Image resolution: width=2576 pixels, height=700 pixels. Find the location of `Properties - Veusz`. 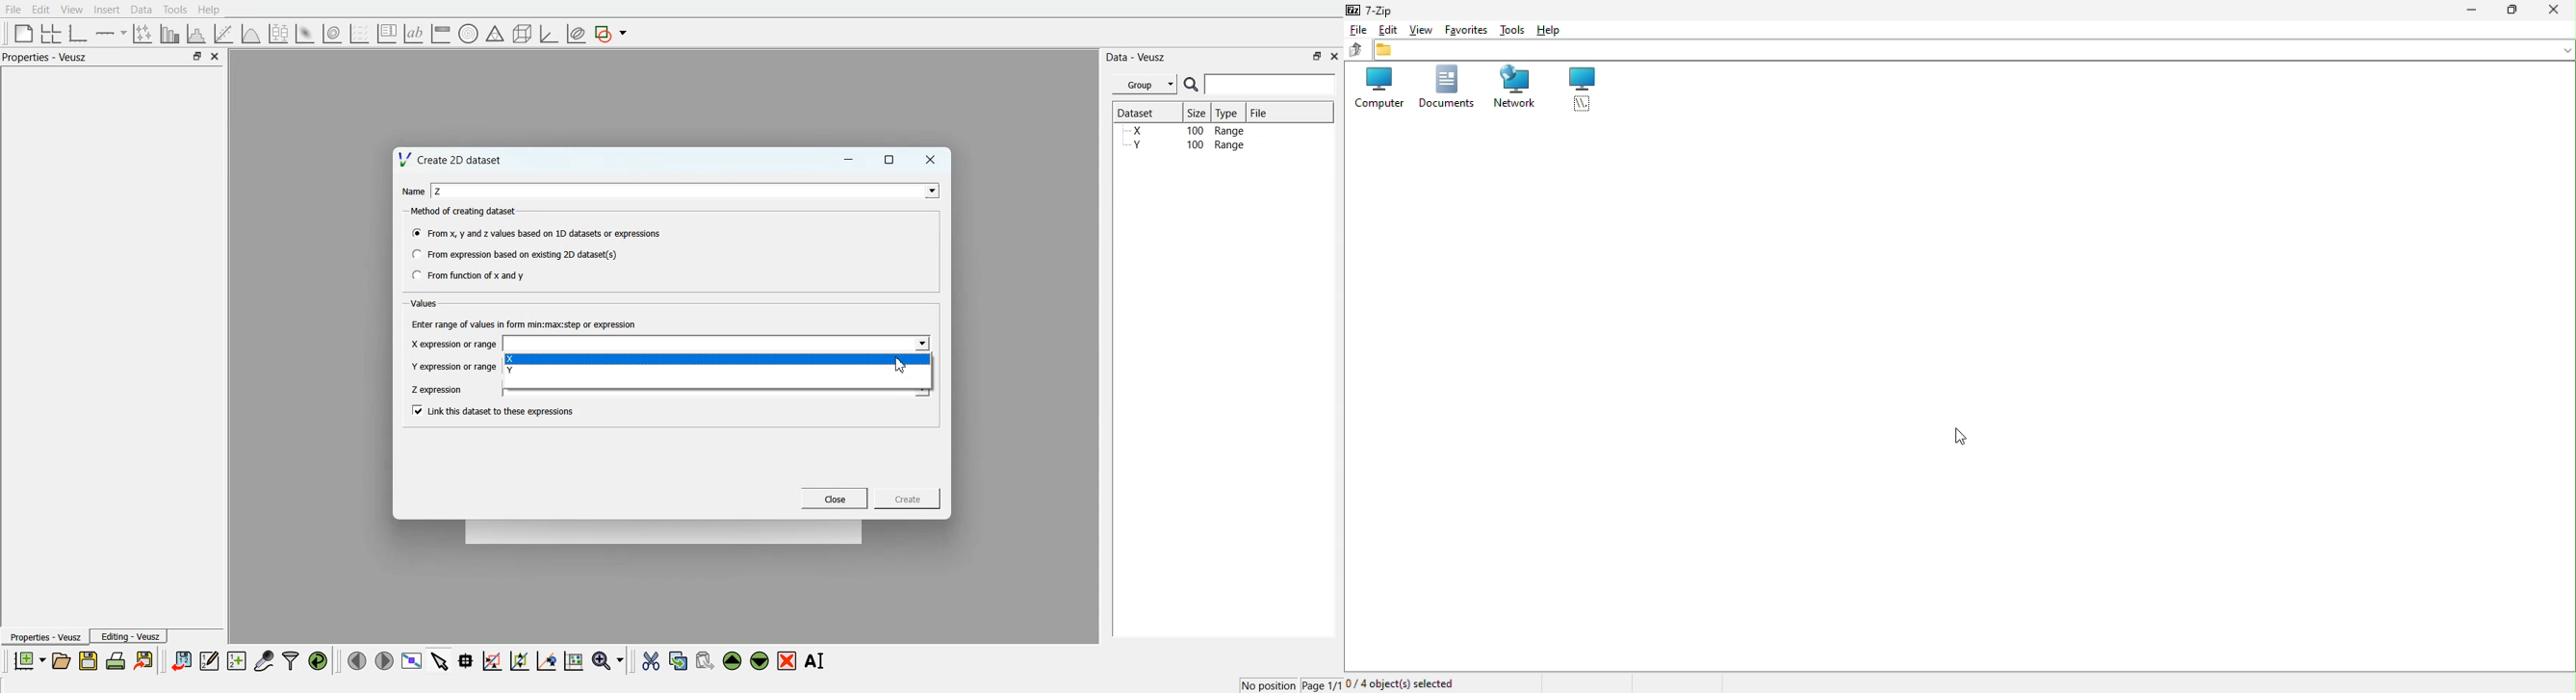

Properties - Veusz is located at coordinates (45, 57).